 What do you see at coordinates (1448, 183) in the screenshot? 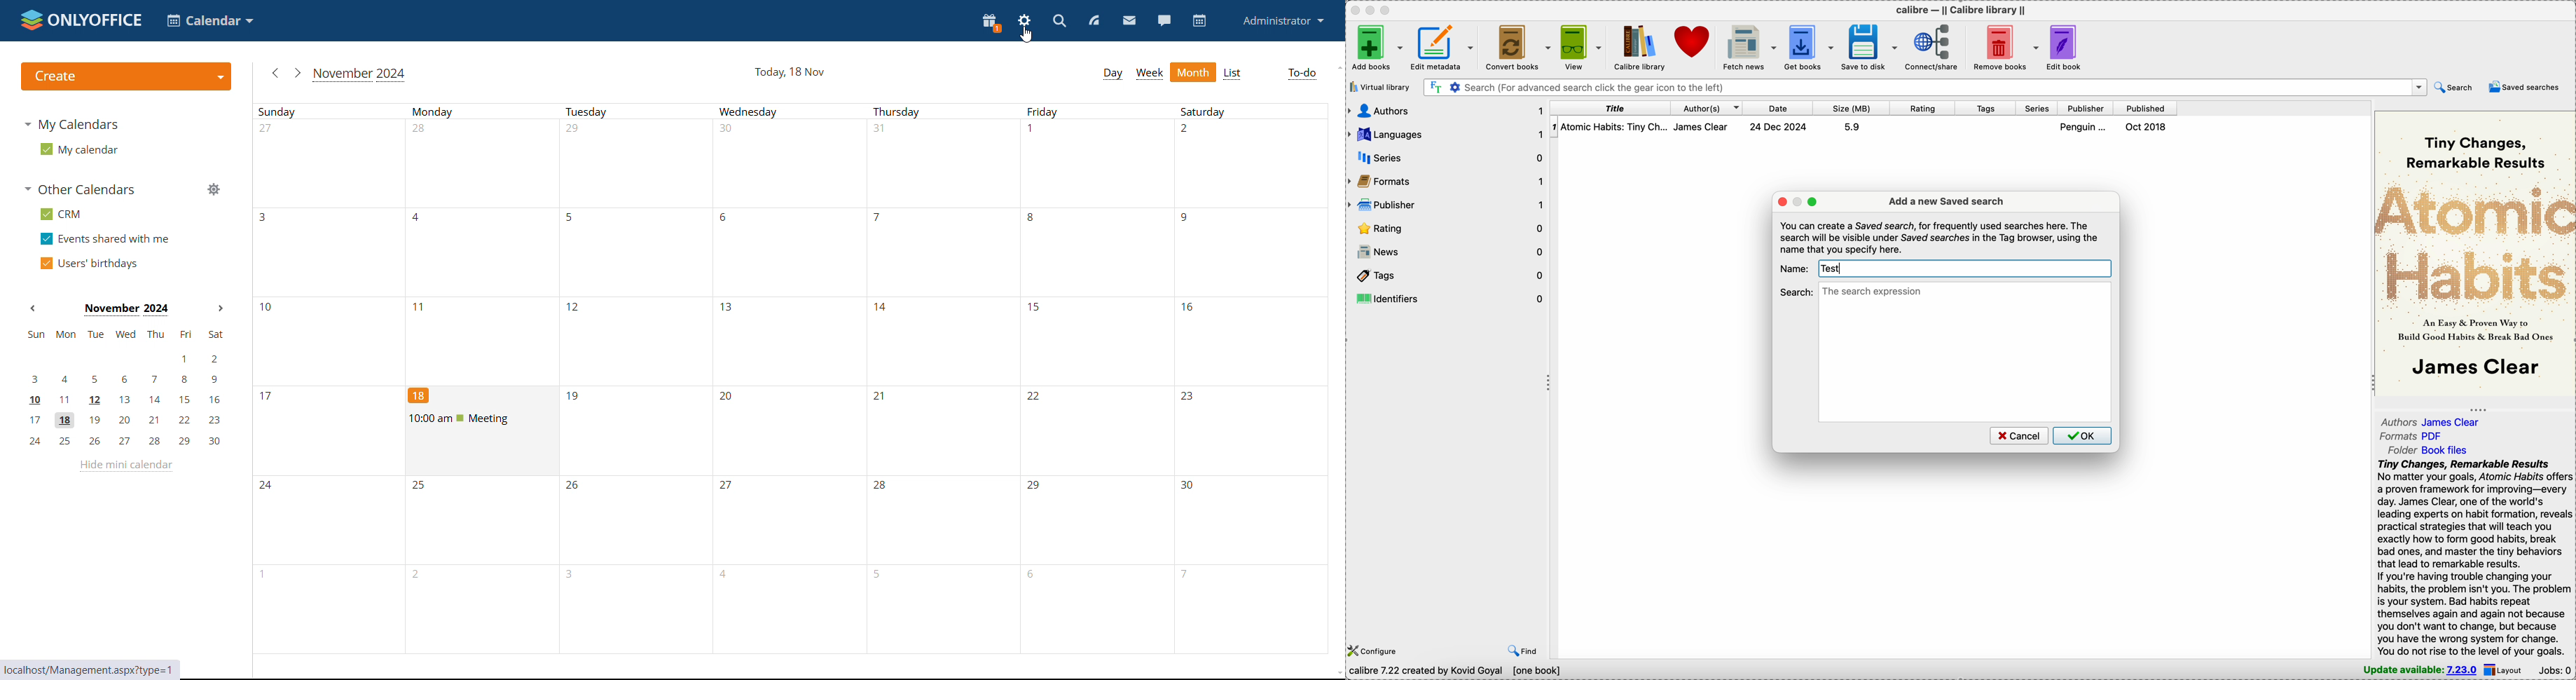
I see `formats` at bounding box center [1448, 183].